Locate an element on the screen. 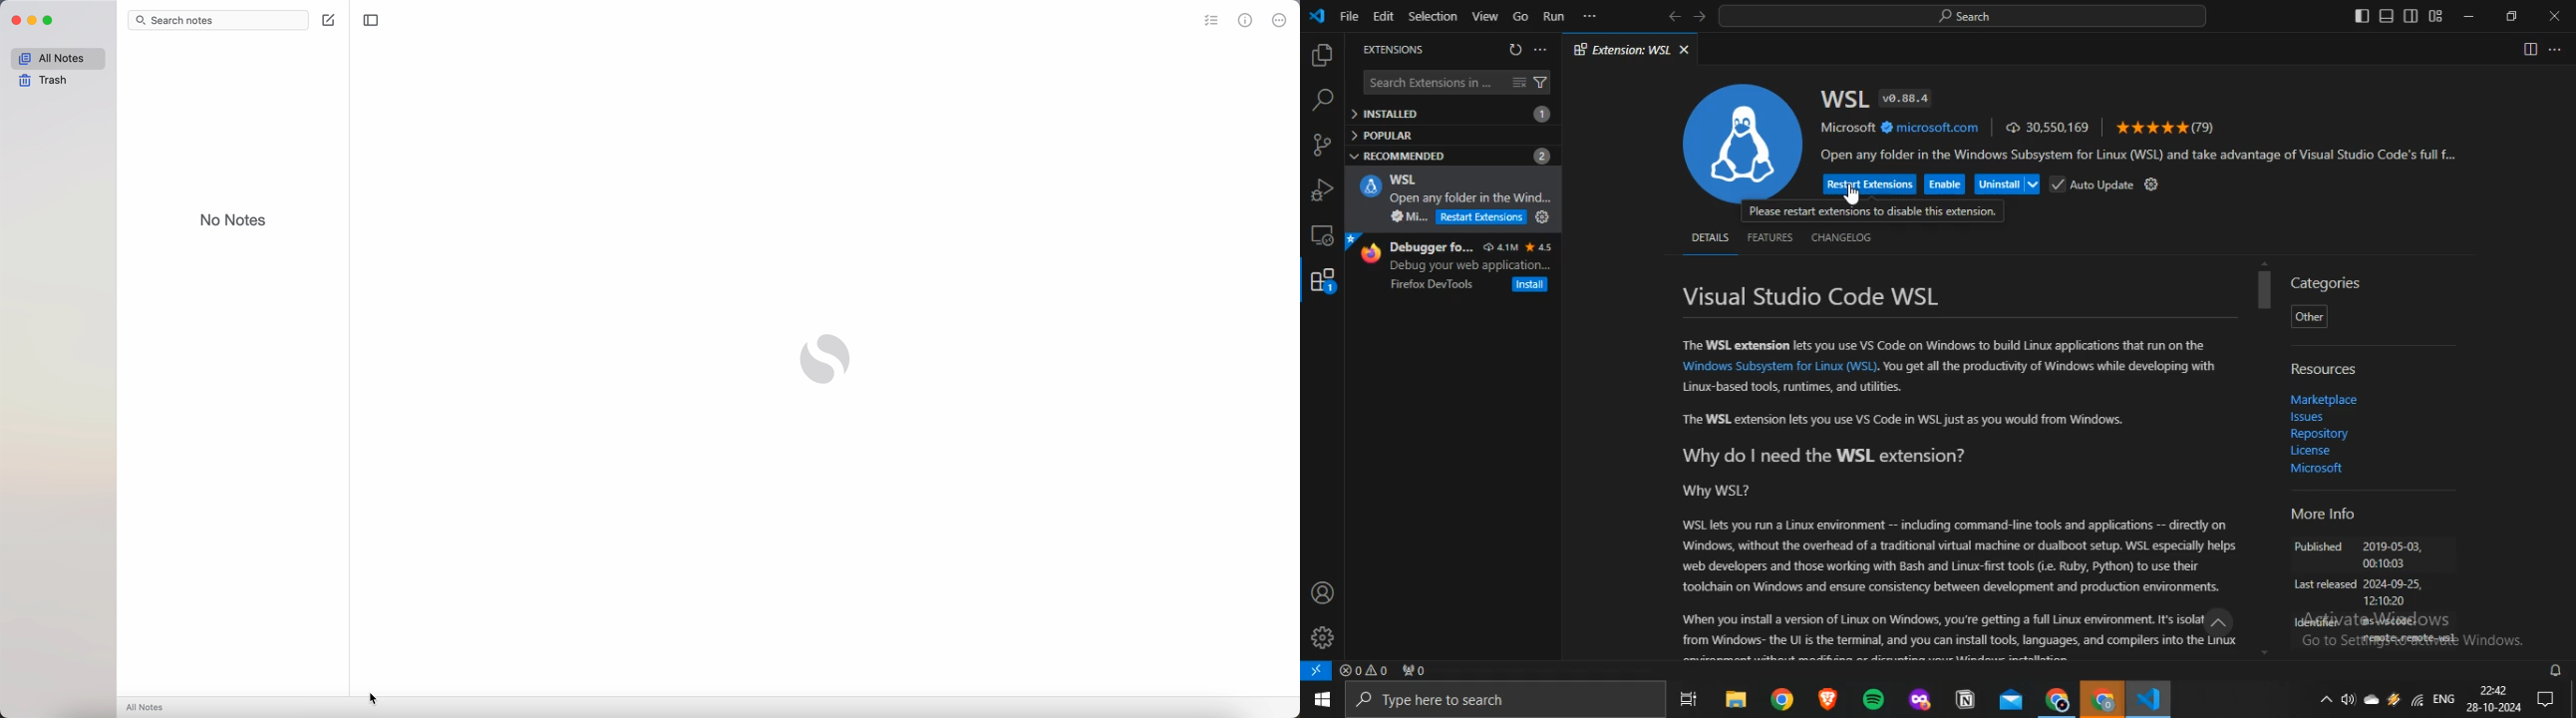 The image size is (2576, 728). task view is located at coordinates (1690, 698).